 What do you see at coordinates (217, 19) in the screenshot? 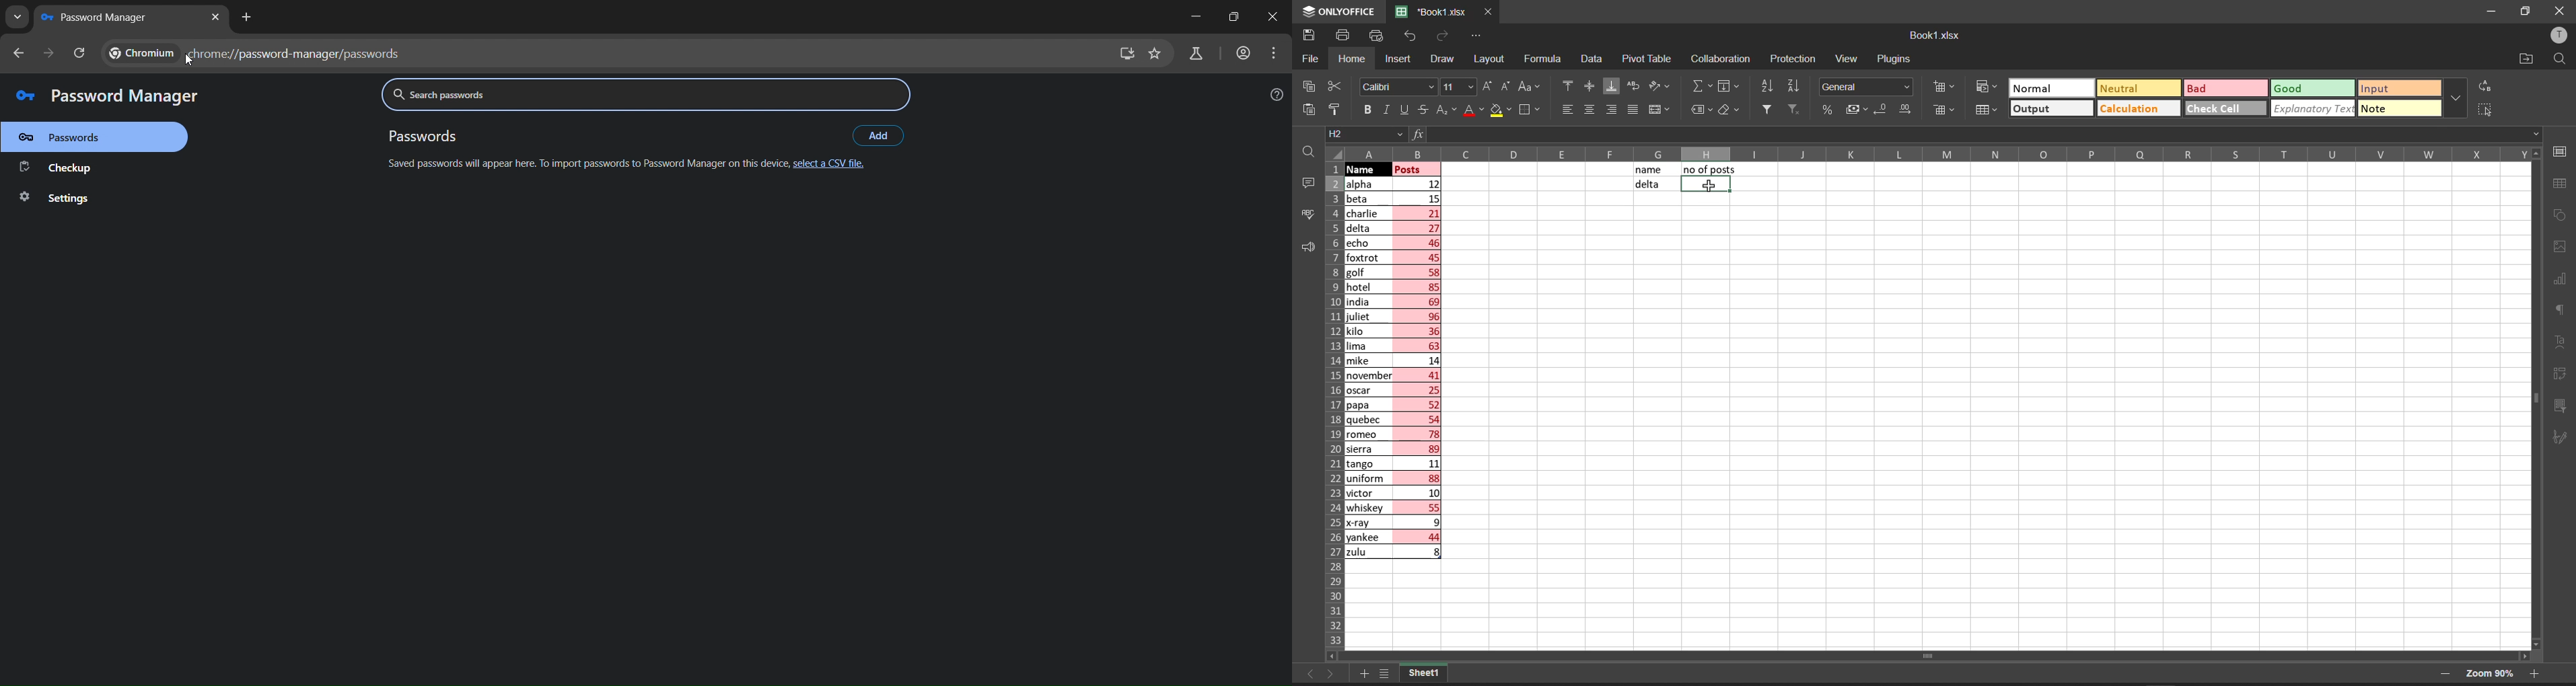
I see `close tab` at bounding box center [217, 19].